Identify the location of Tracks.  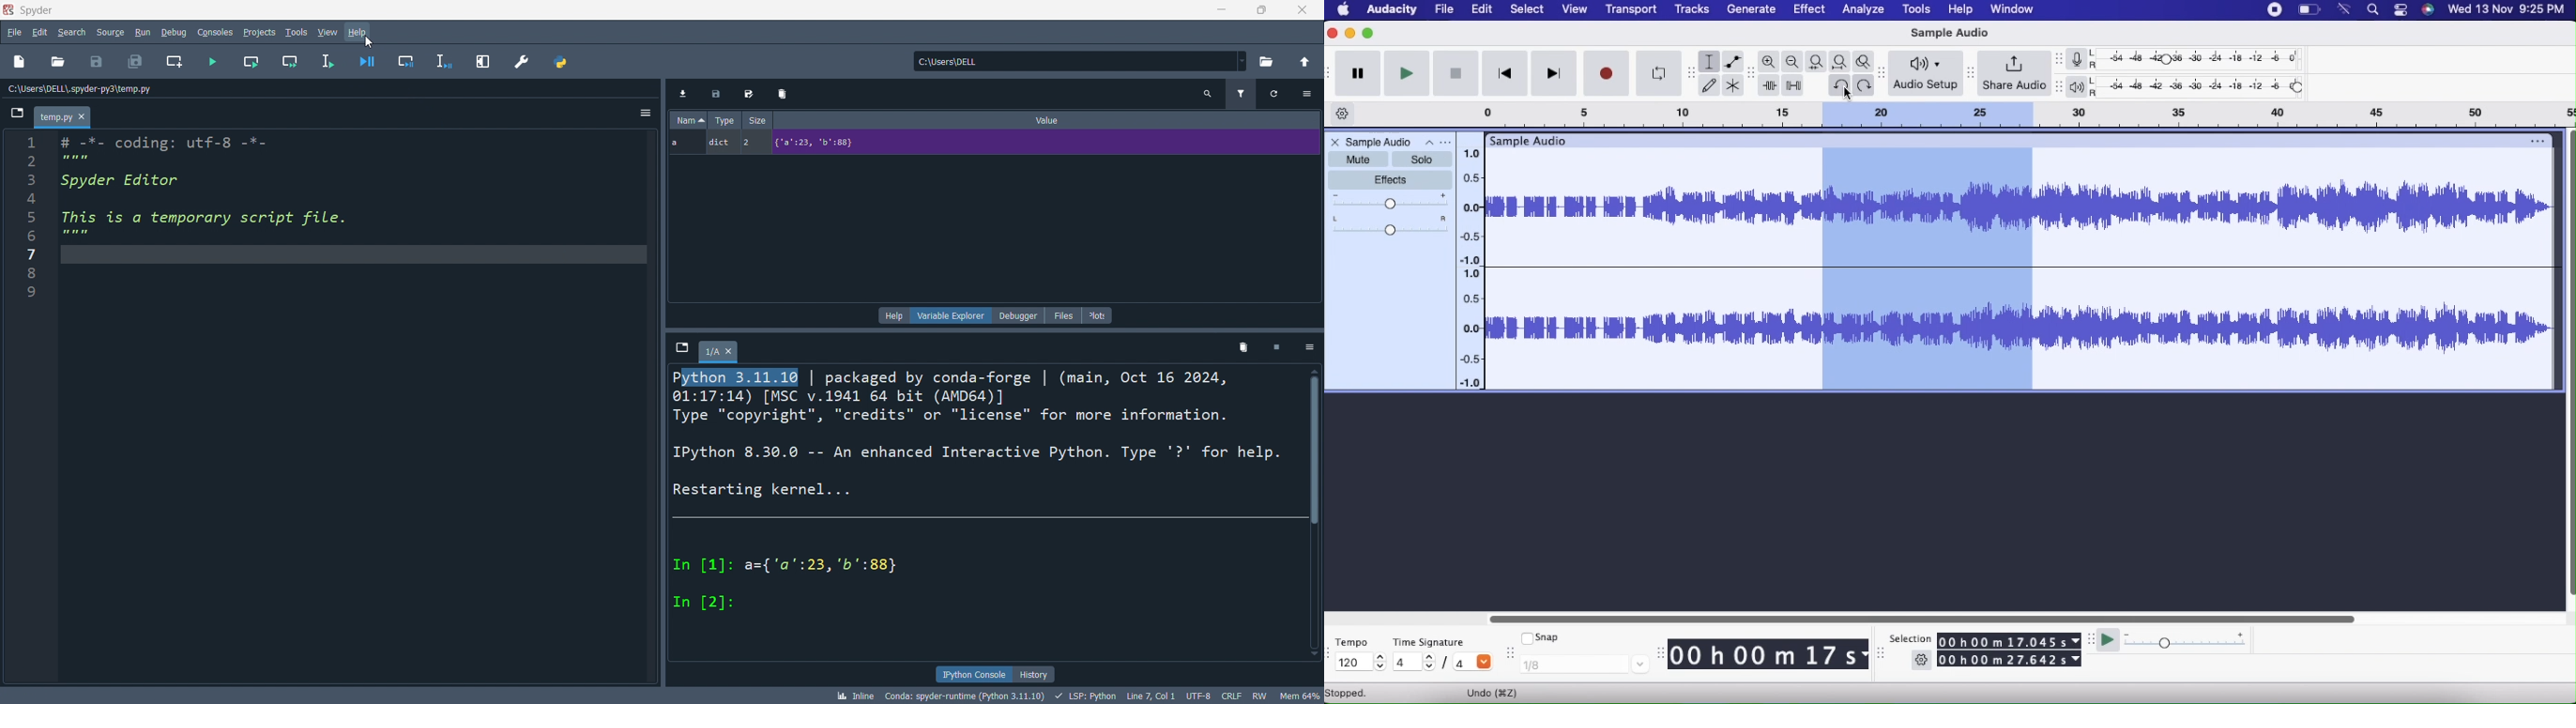
(1692, 10).